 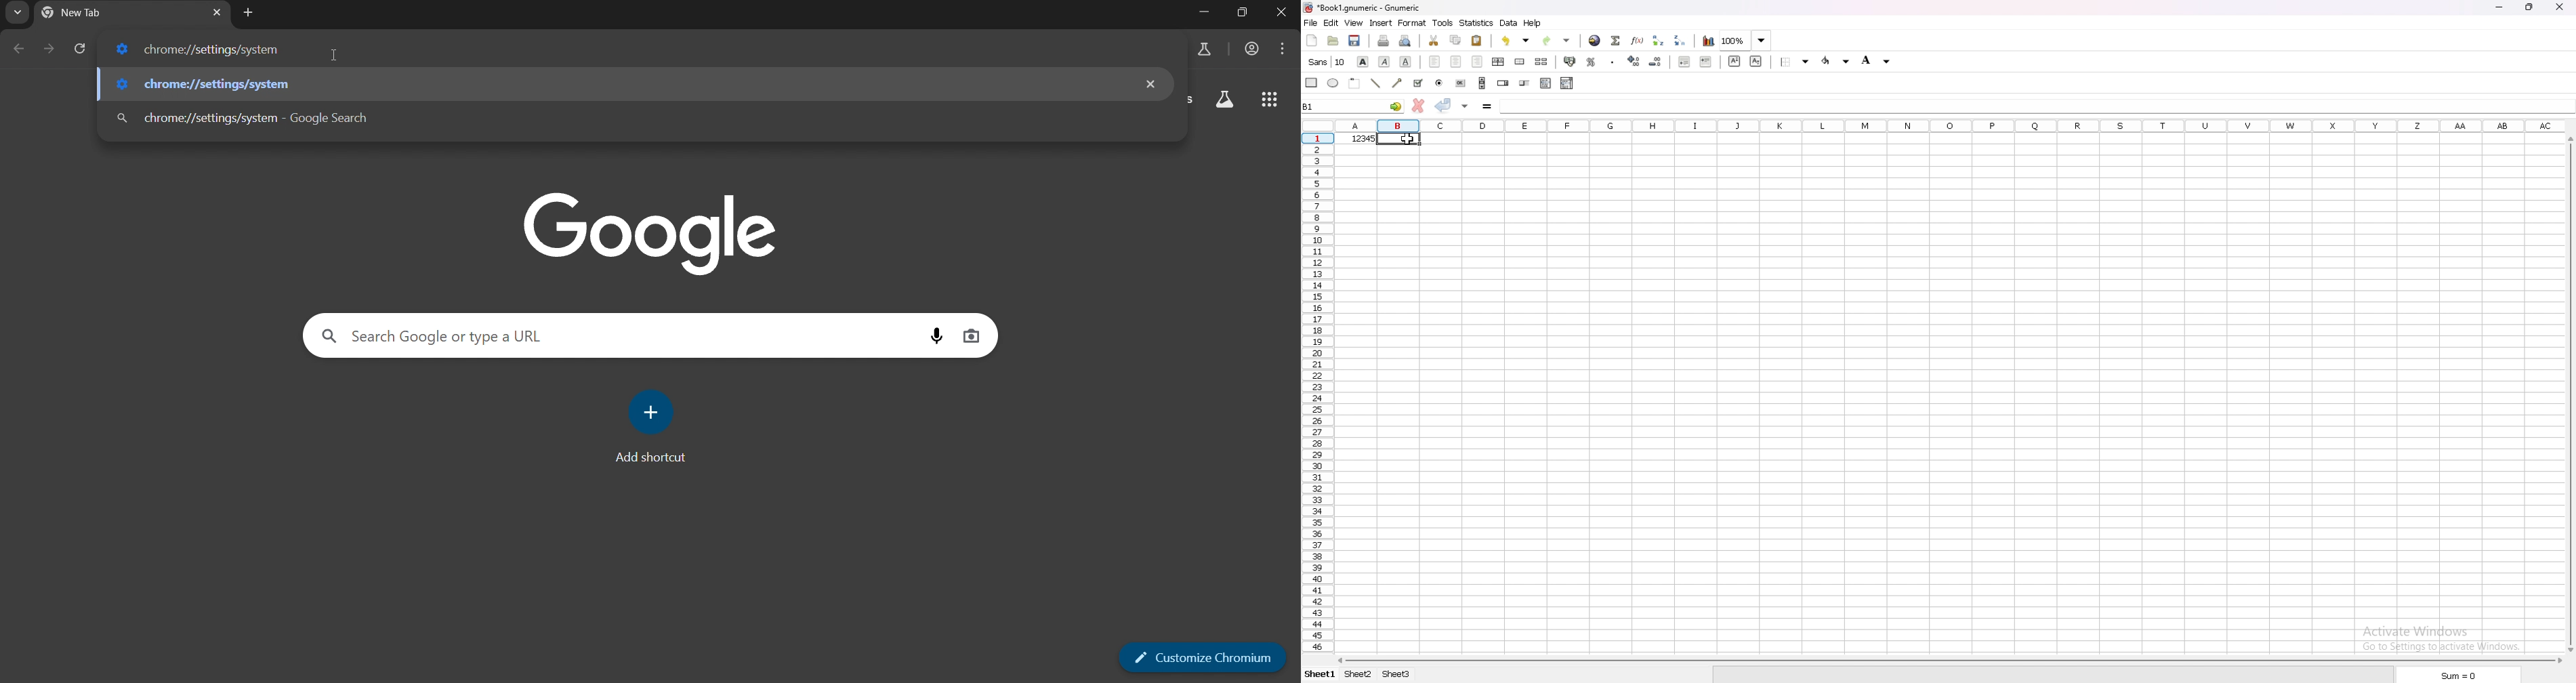 I want to click on font, so click(x=1328, y=62).